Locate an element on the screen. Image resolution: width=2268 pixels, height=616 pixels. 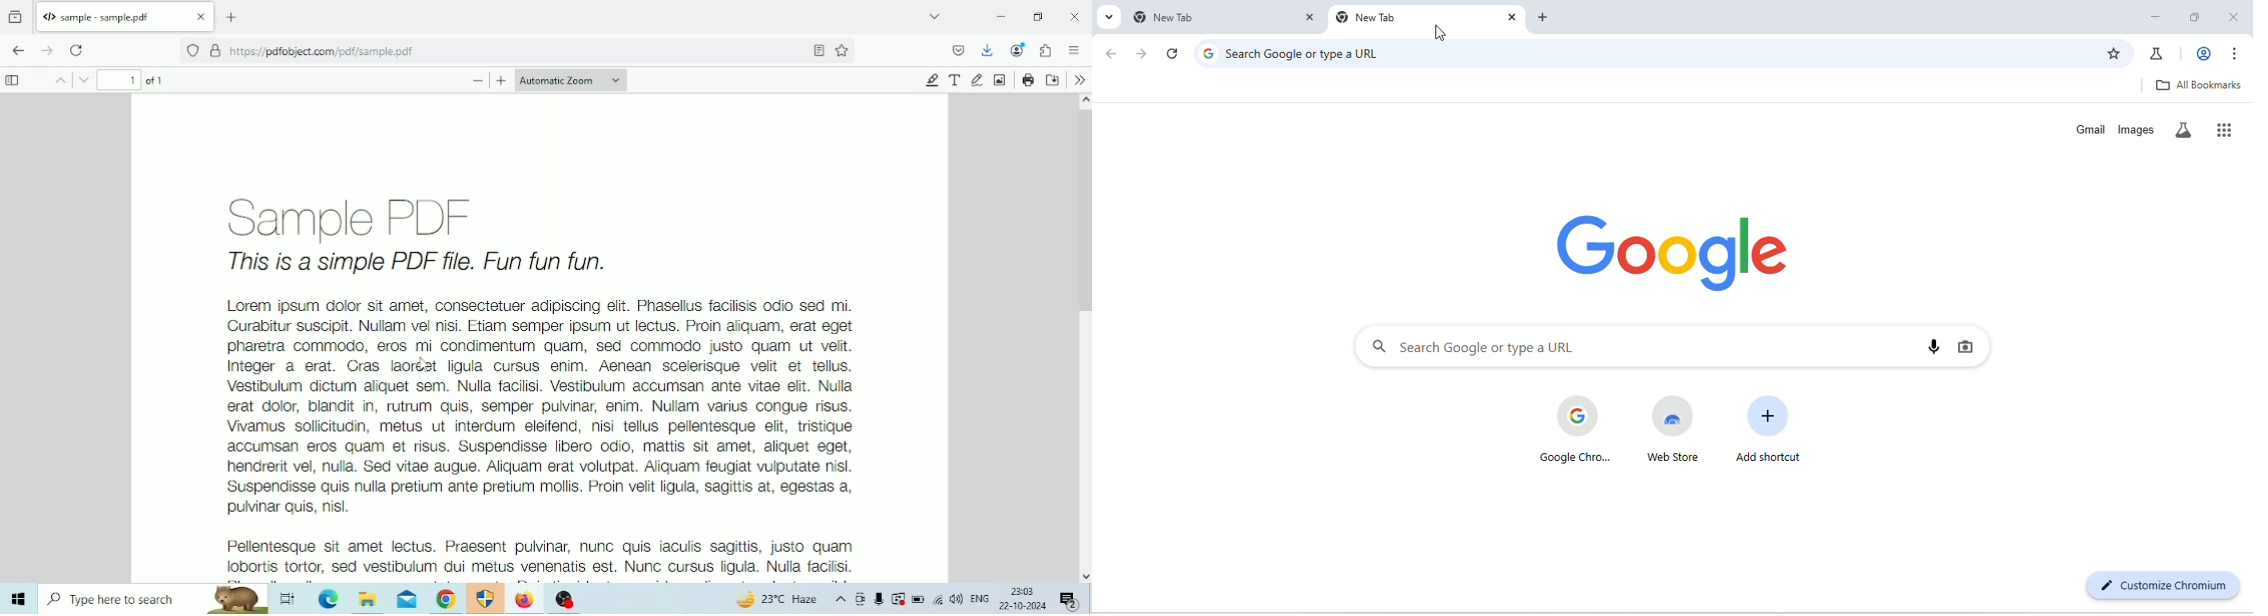
search Google or type a URL is located at coordinates (1305, 52).